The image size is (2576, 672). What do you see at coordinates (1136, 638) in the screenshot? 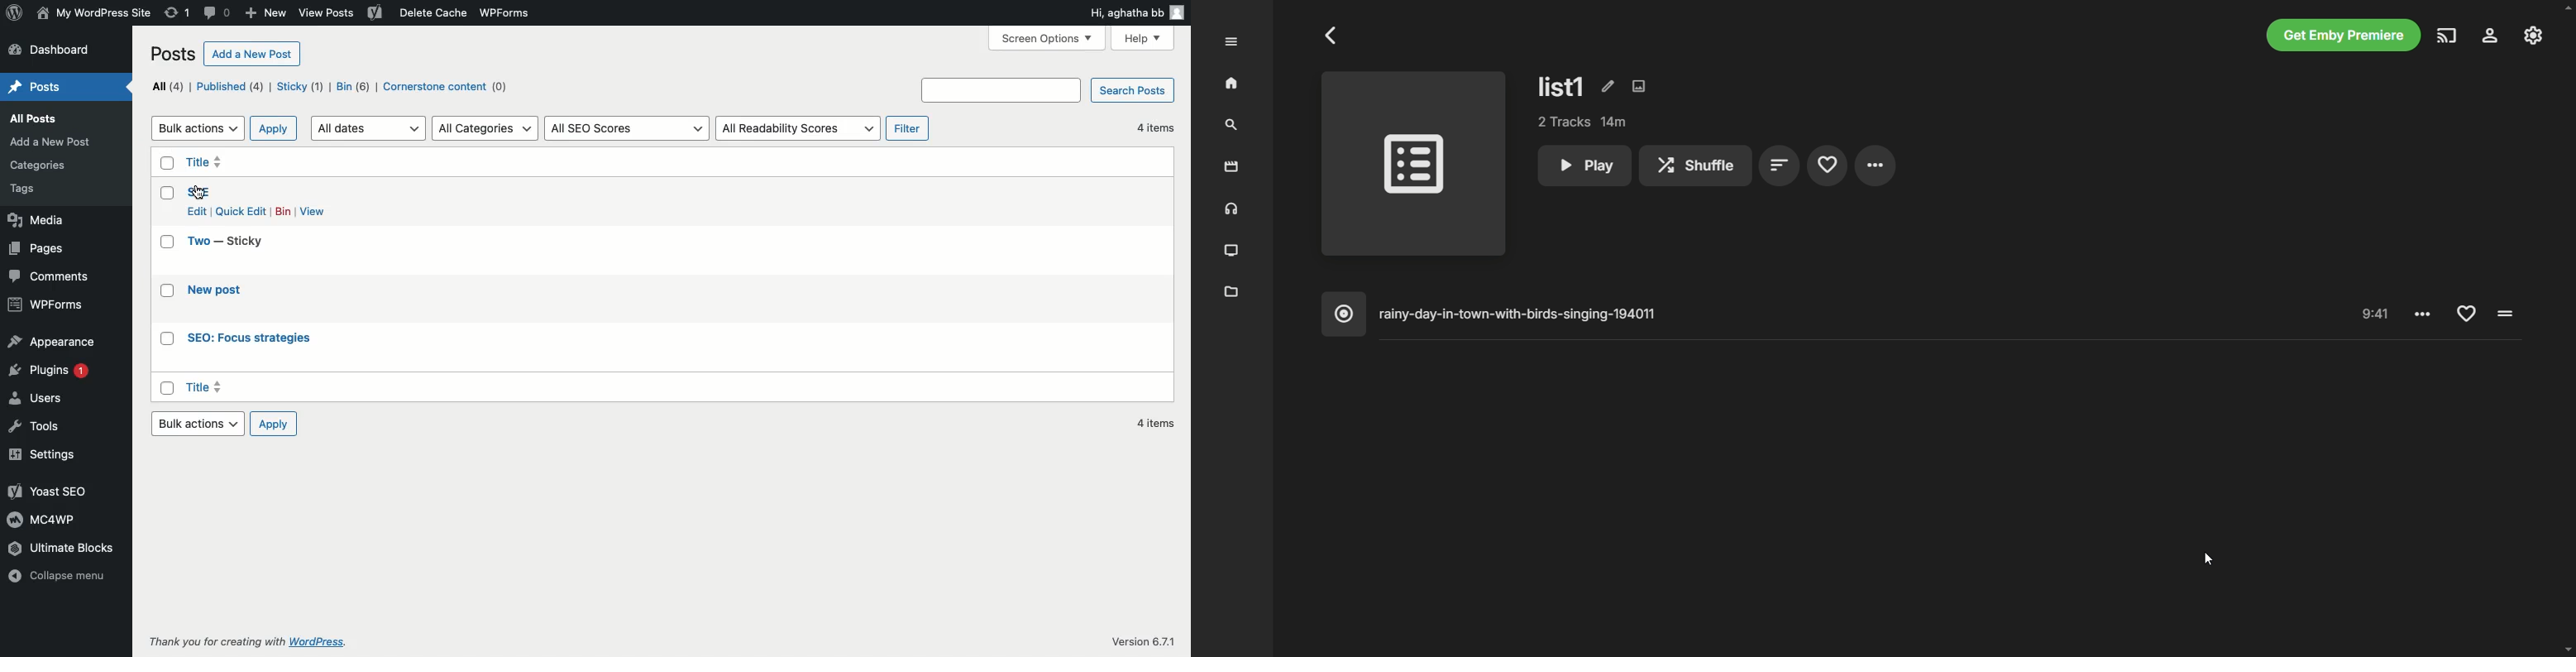
I see `Version 6.7.1` at bounding box center [1136, 638].